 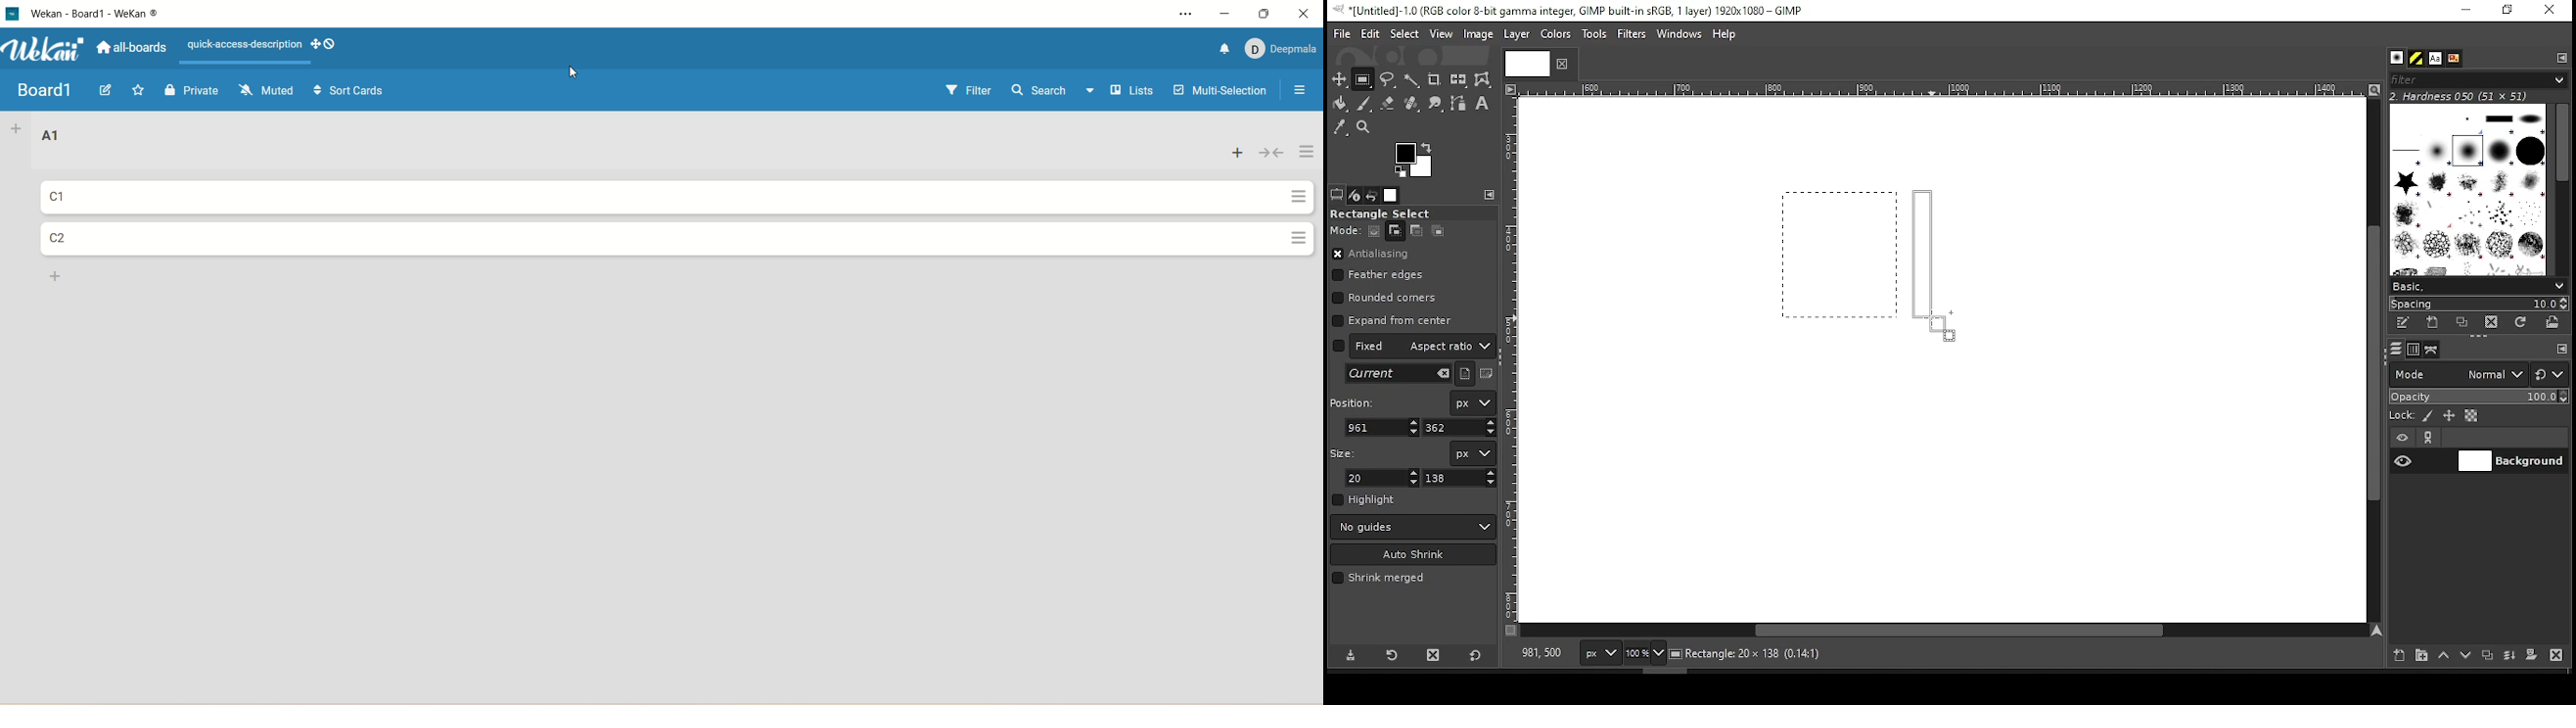 What do you see at coordinates (1474, 403) in the screenshot?
I see `unit` at bounding box center [1474, 403].